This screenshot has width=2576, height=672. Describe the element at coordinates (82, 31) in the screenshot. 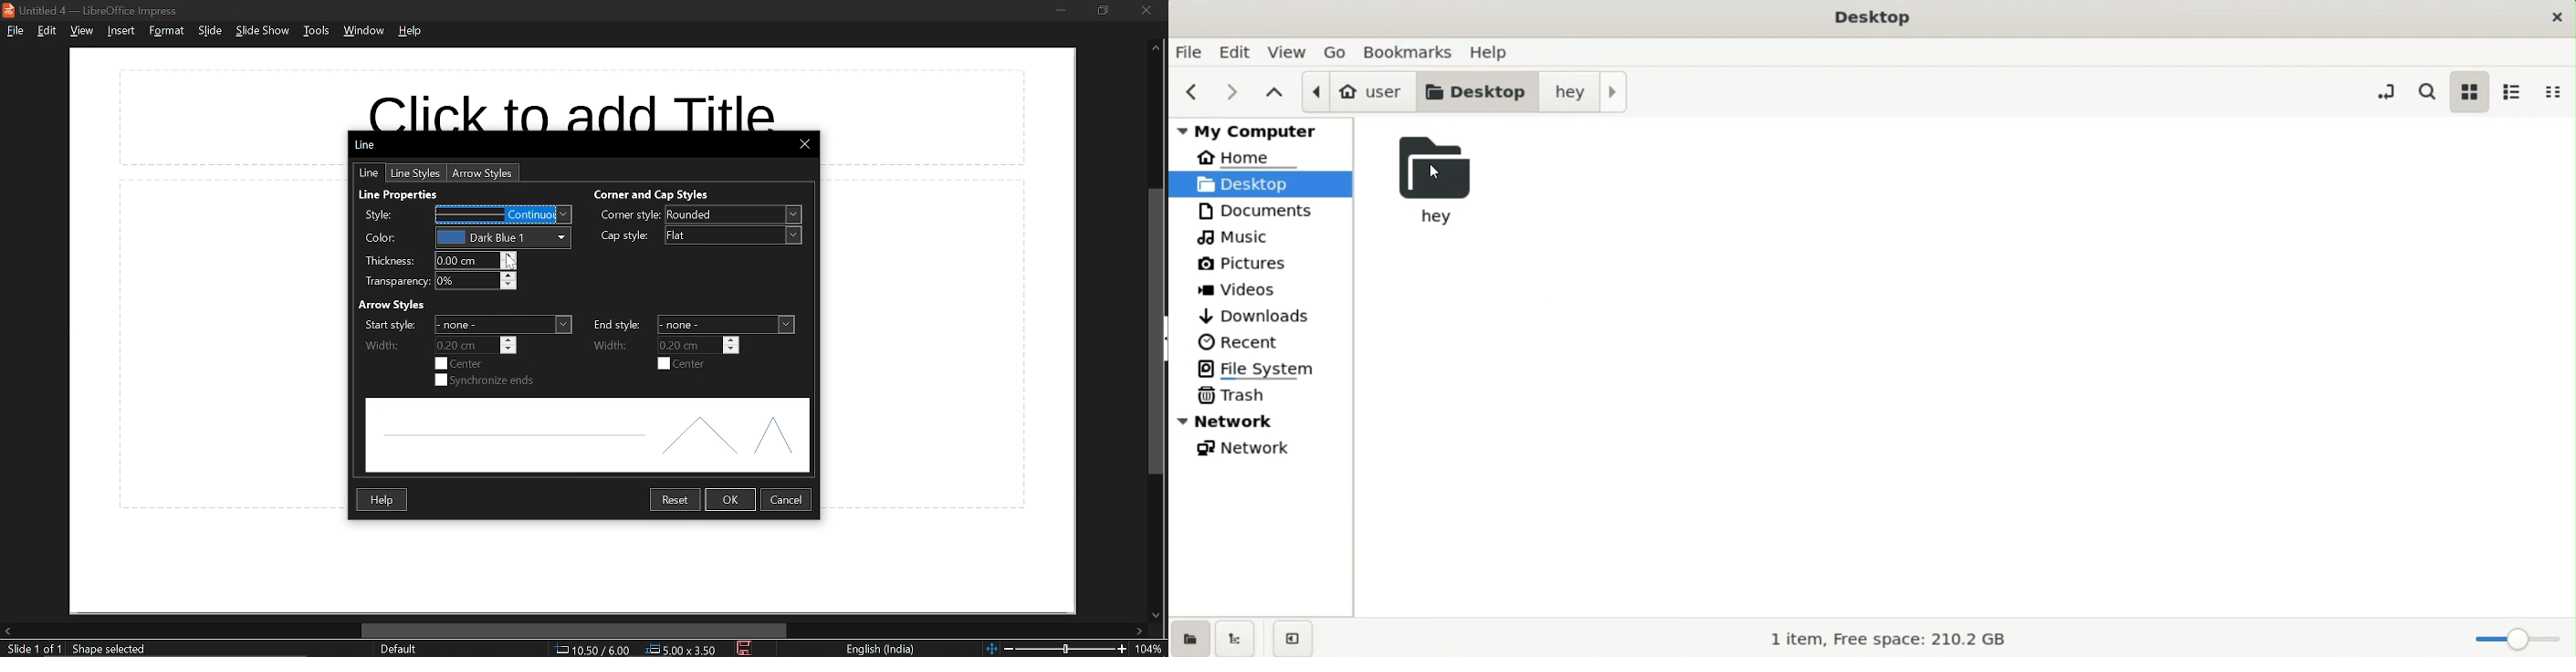

I see `view` at that location.